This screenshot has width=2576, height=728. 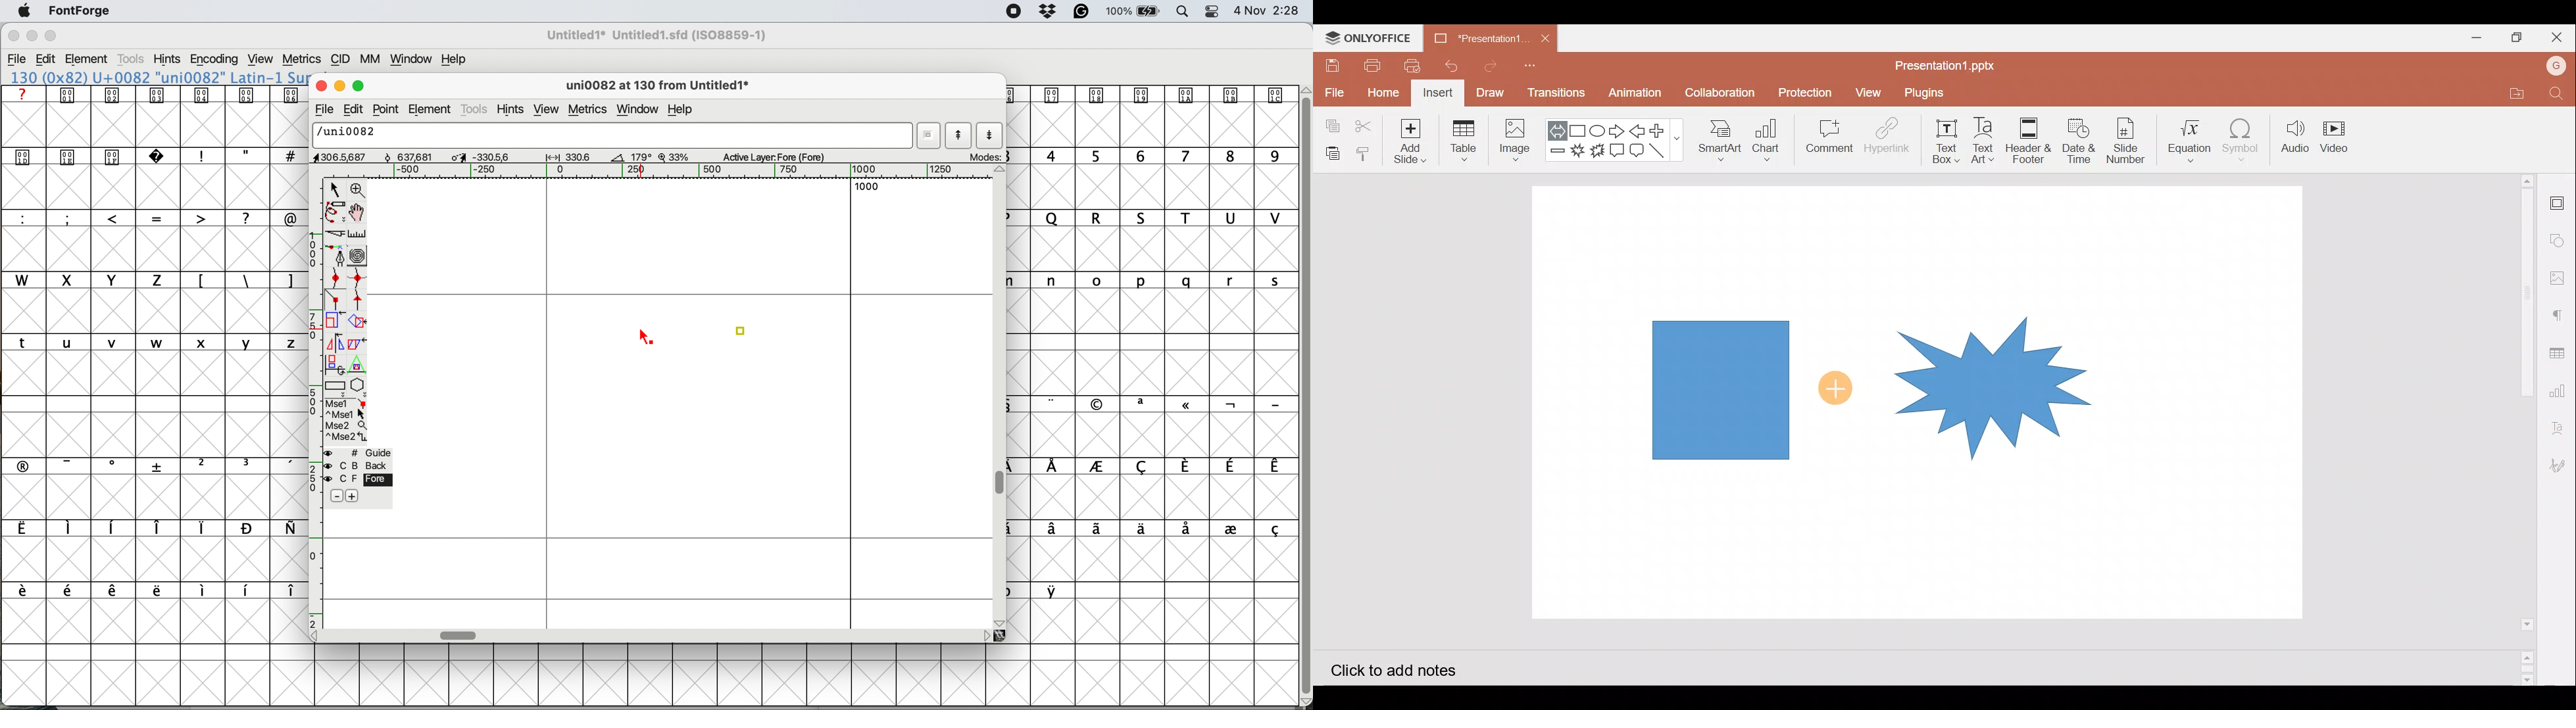 I want to click on font name, so click(x=156, y=78).